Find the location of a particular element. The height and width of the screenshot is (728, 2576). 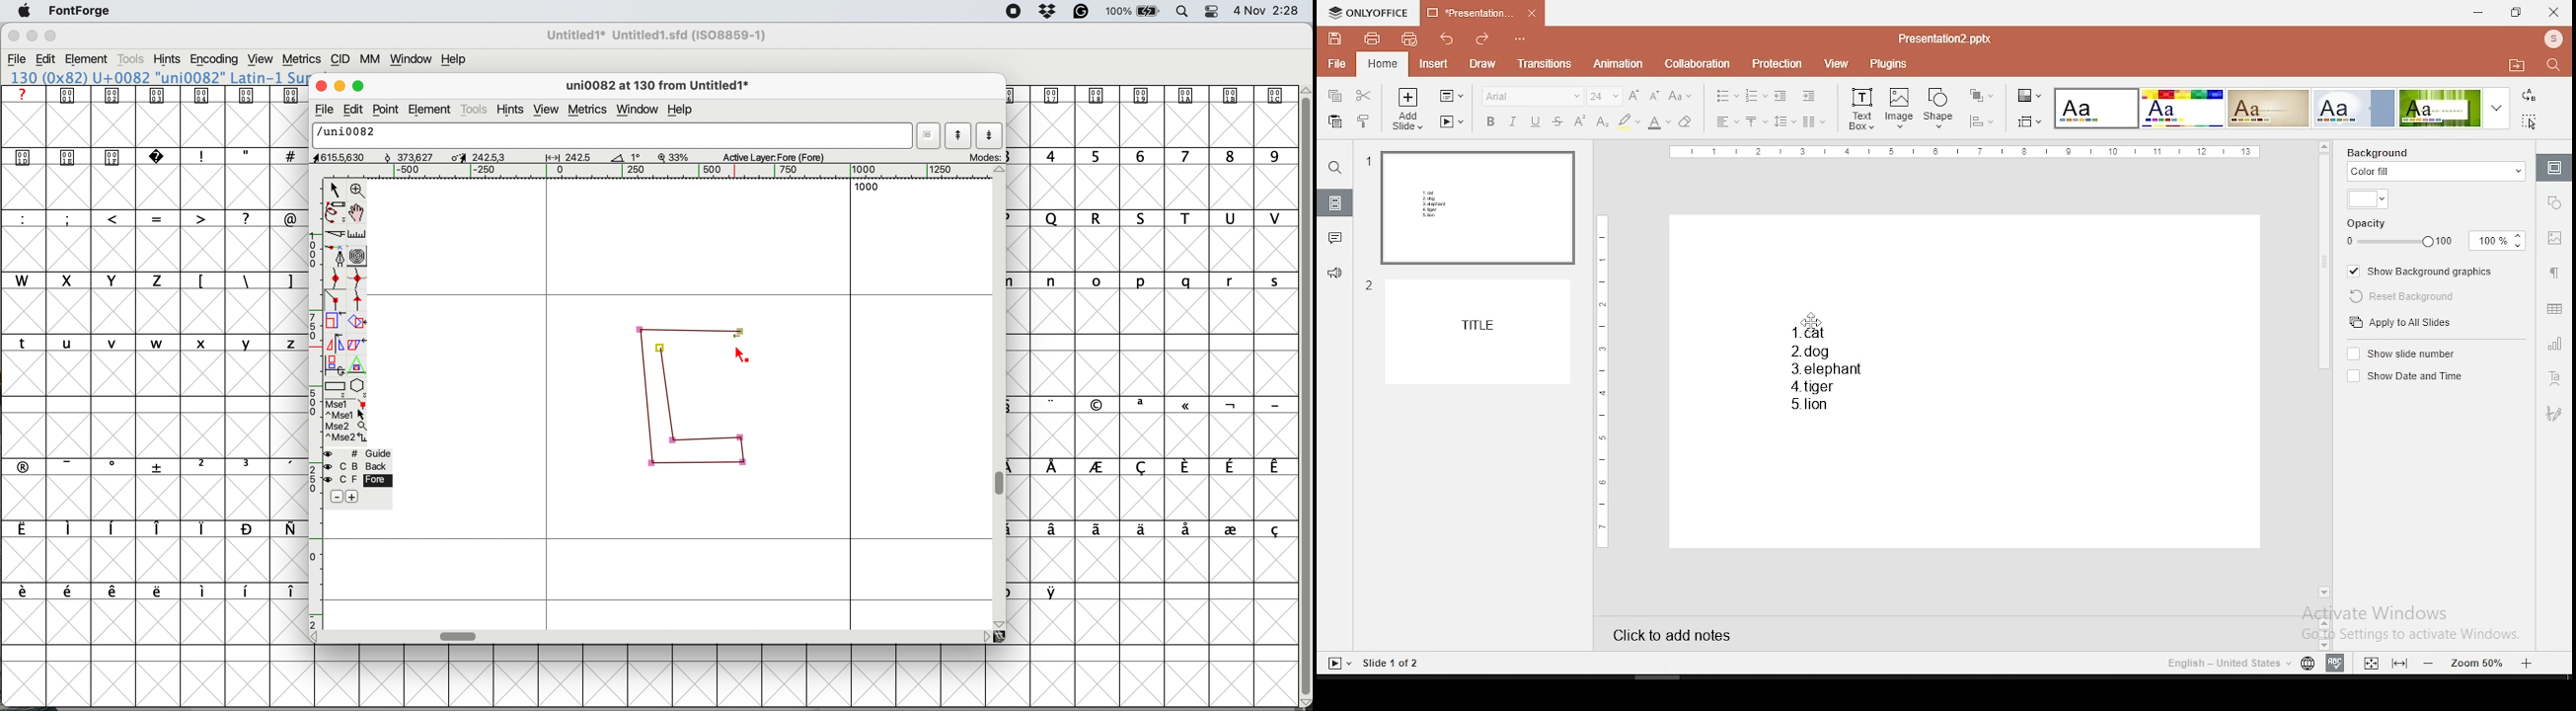

help is located at coordinates (683, 111).